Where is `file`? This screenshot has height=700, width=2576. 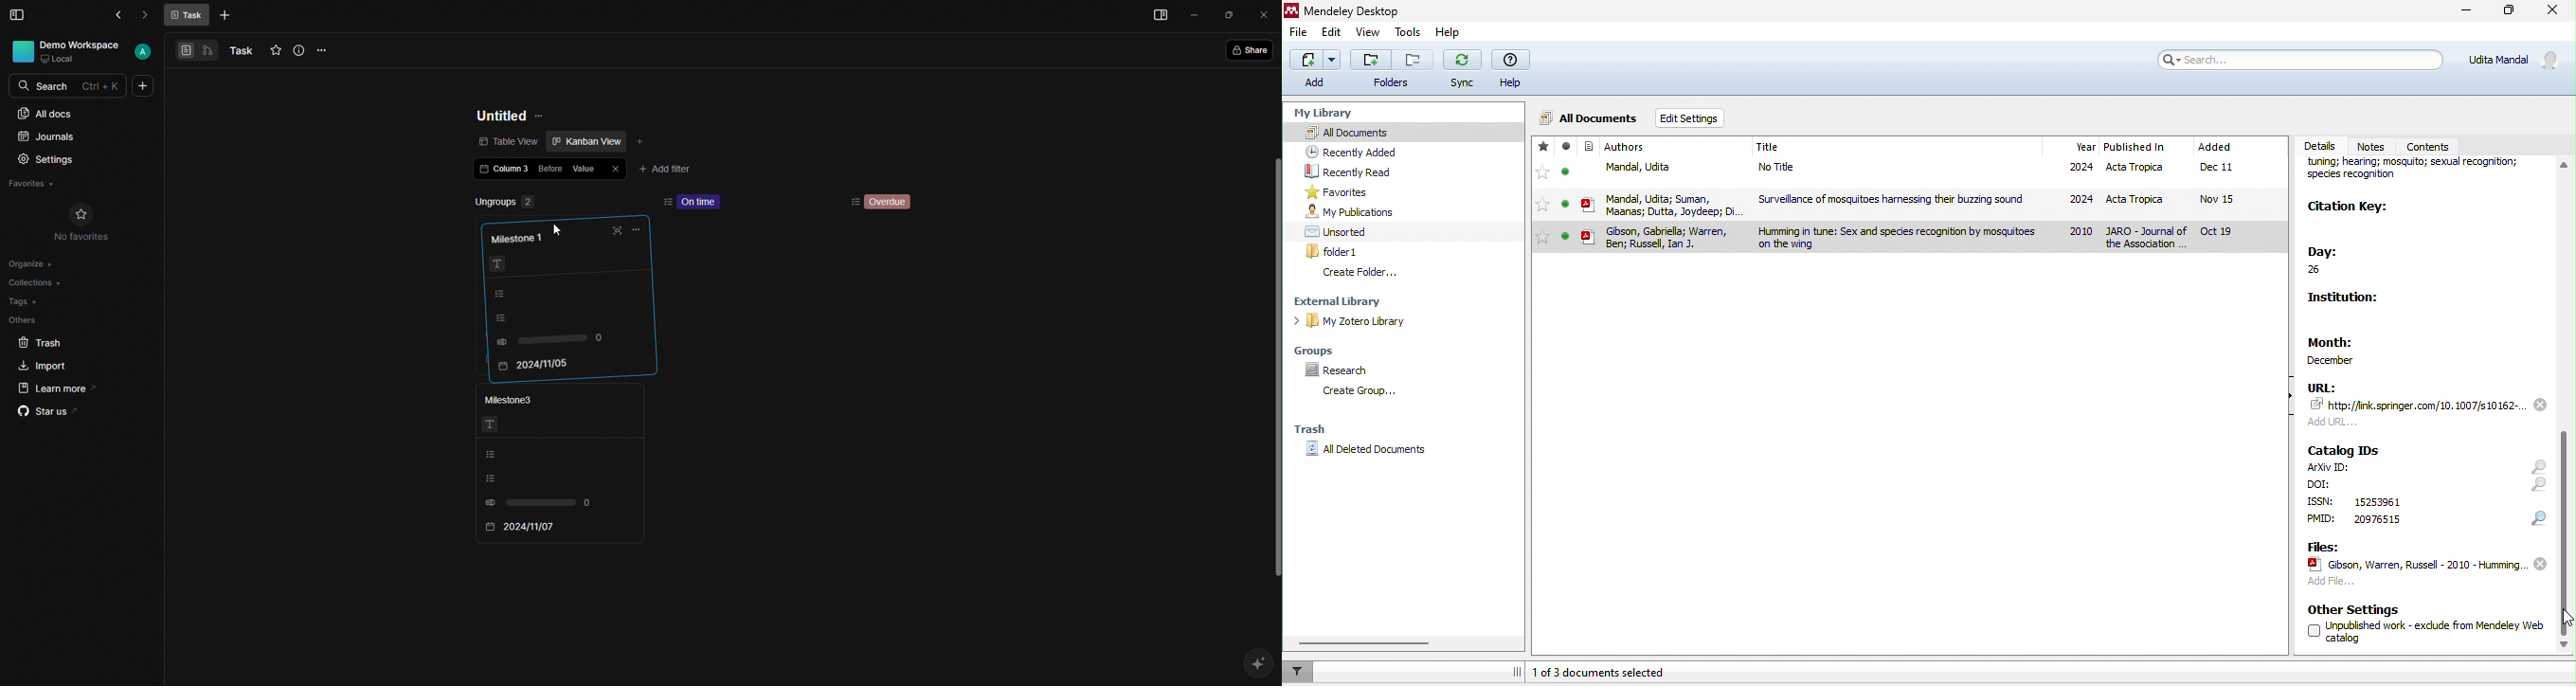 file is located at coordinates (1299, 35).